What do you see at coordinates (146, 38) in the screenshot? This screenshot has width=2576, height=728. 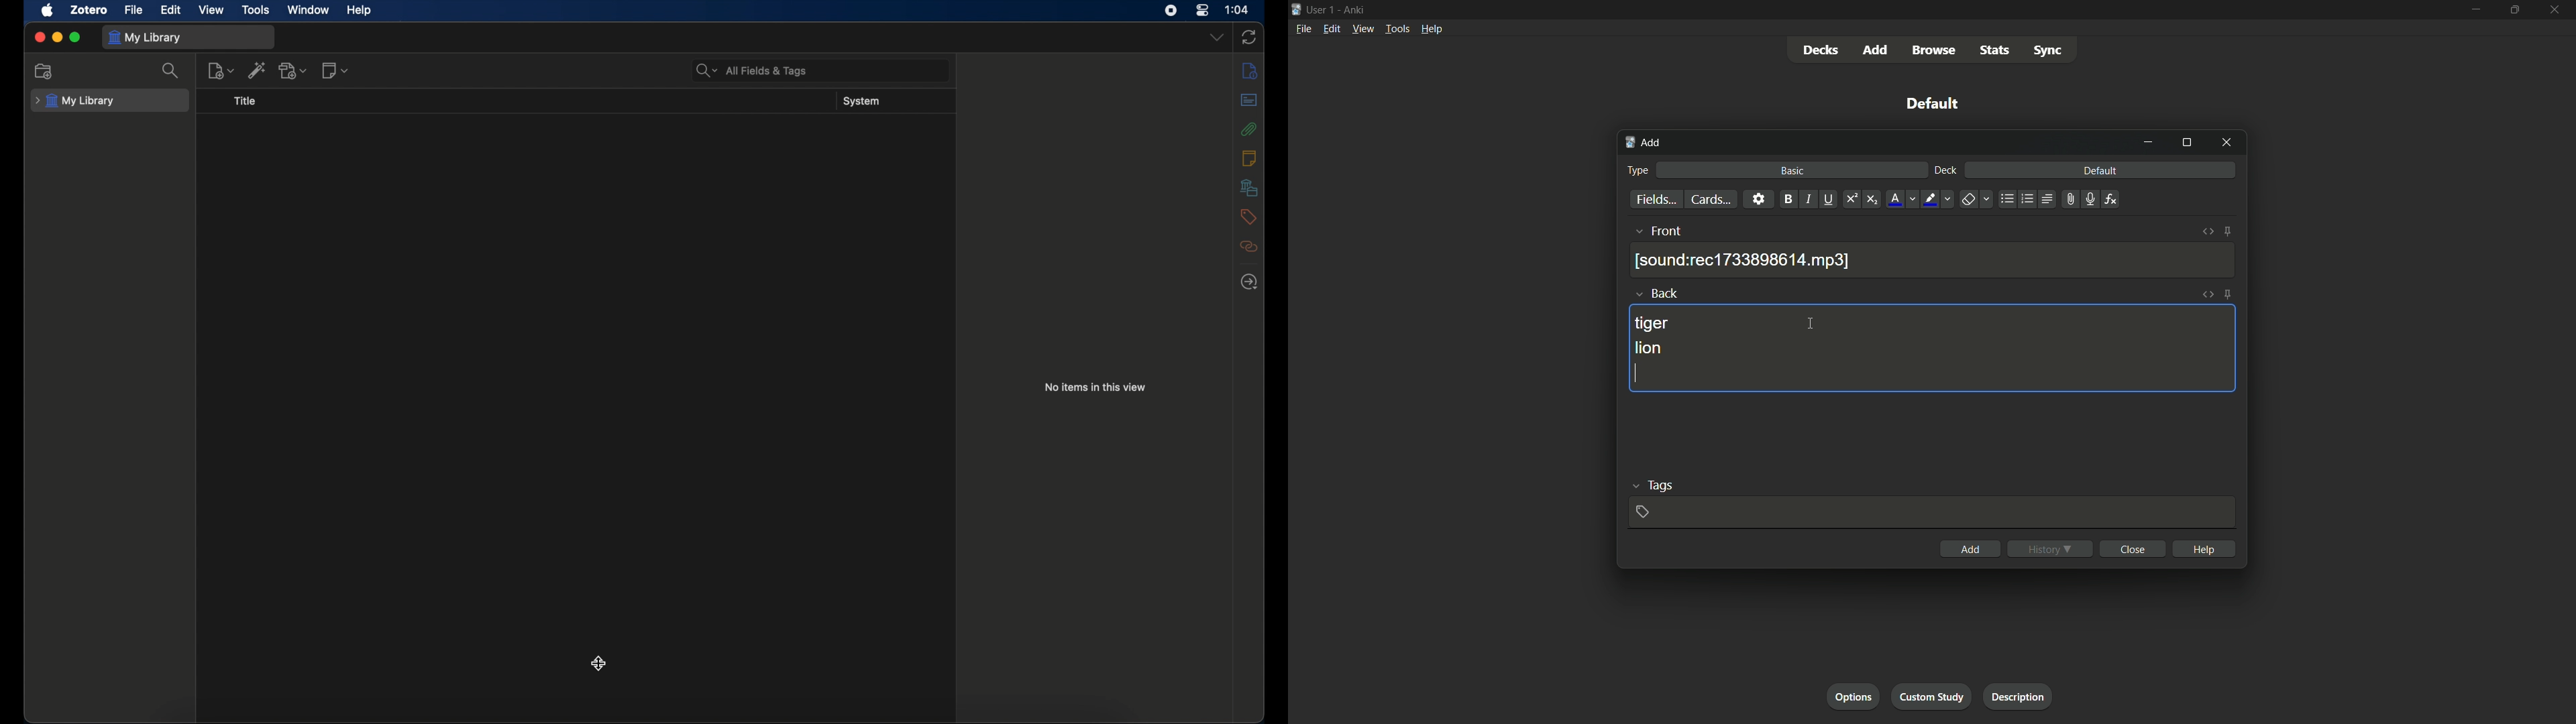 I see `my library` at bounding box center [146, 38].